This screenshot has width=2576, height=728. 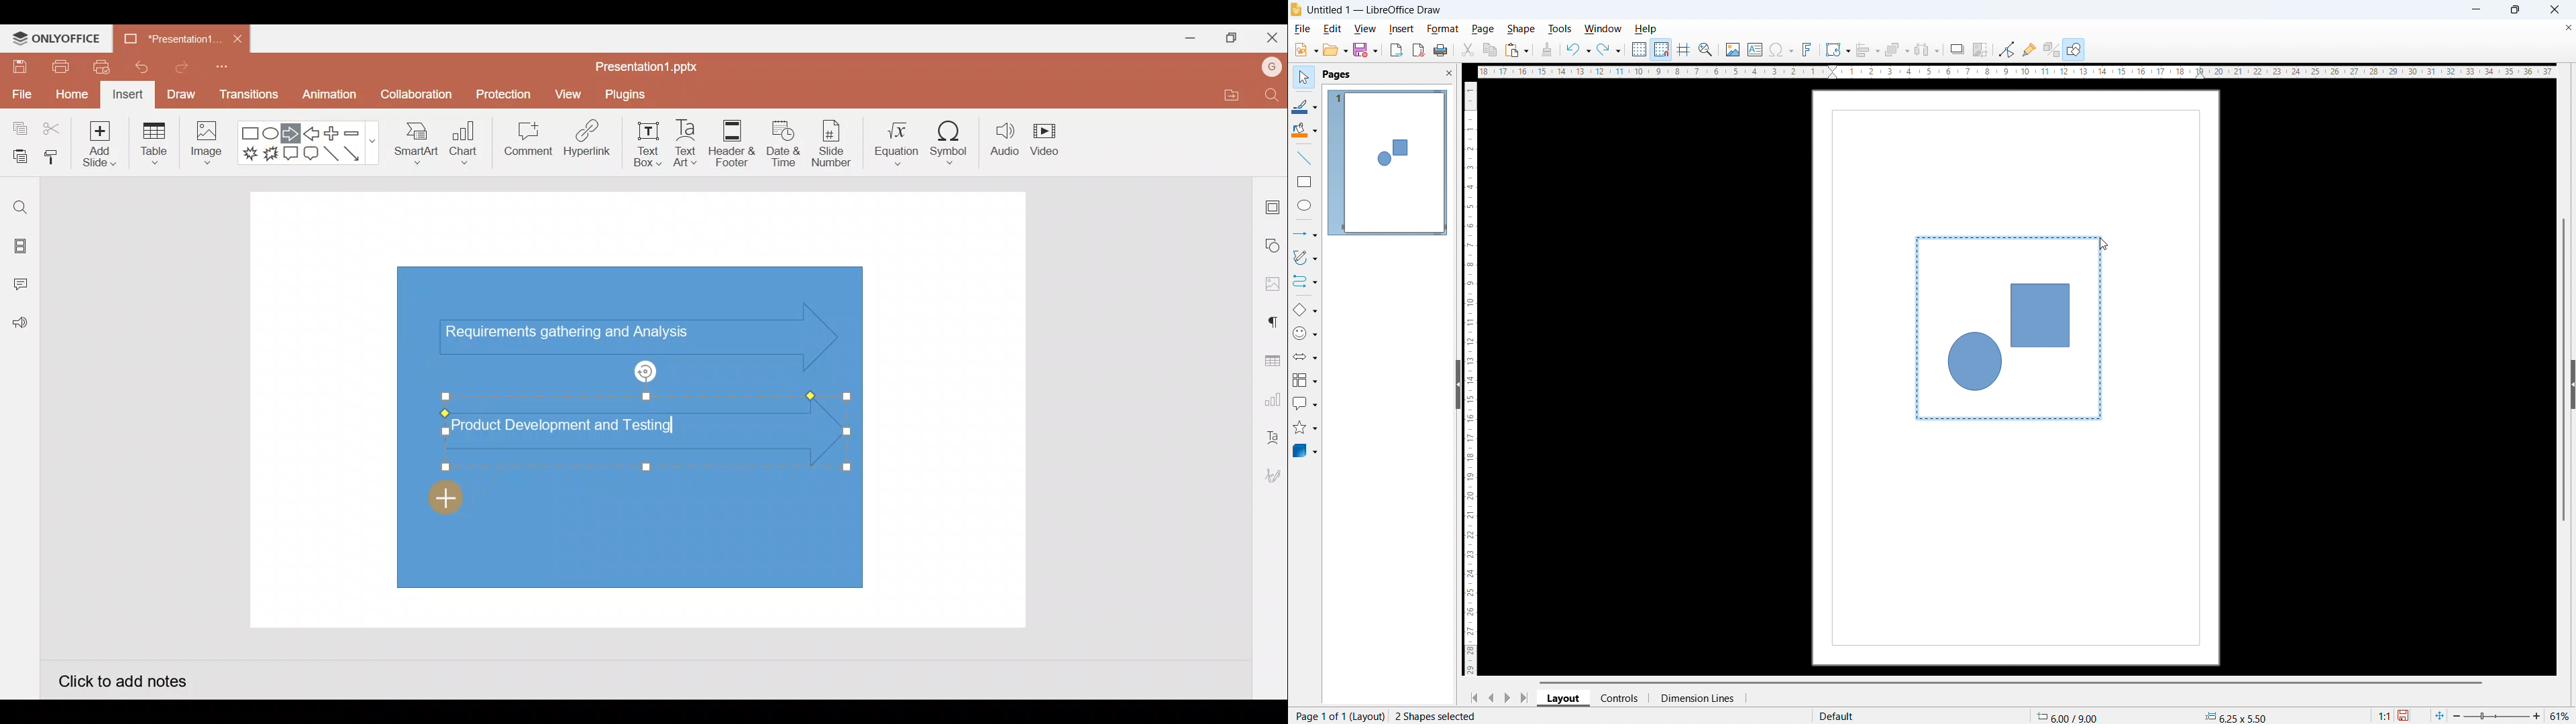 What do you see at coordinates (204, 146) in the screenshot?
I see `Image` at bounding box center [204, 146].